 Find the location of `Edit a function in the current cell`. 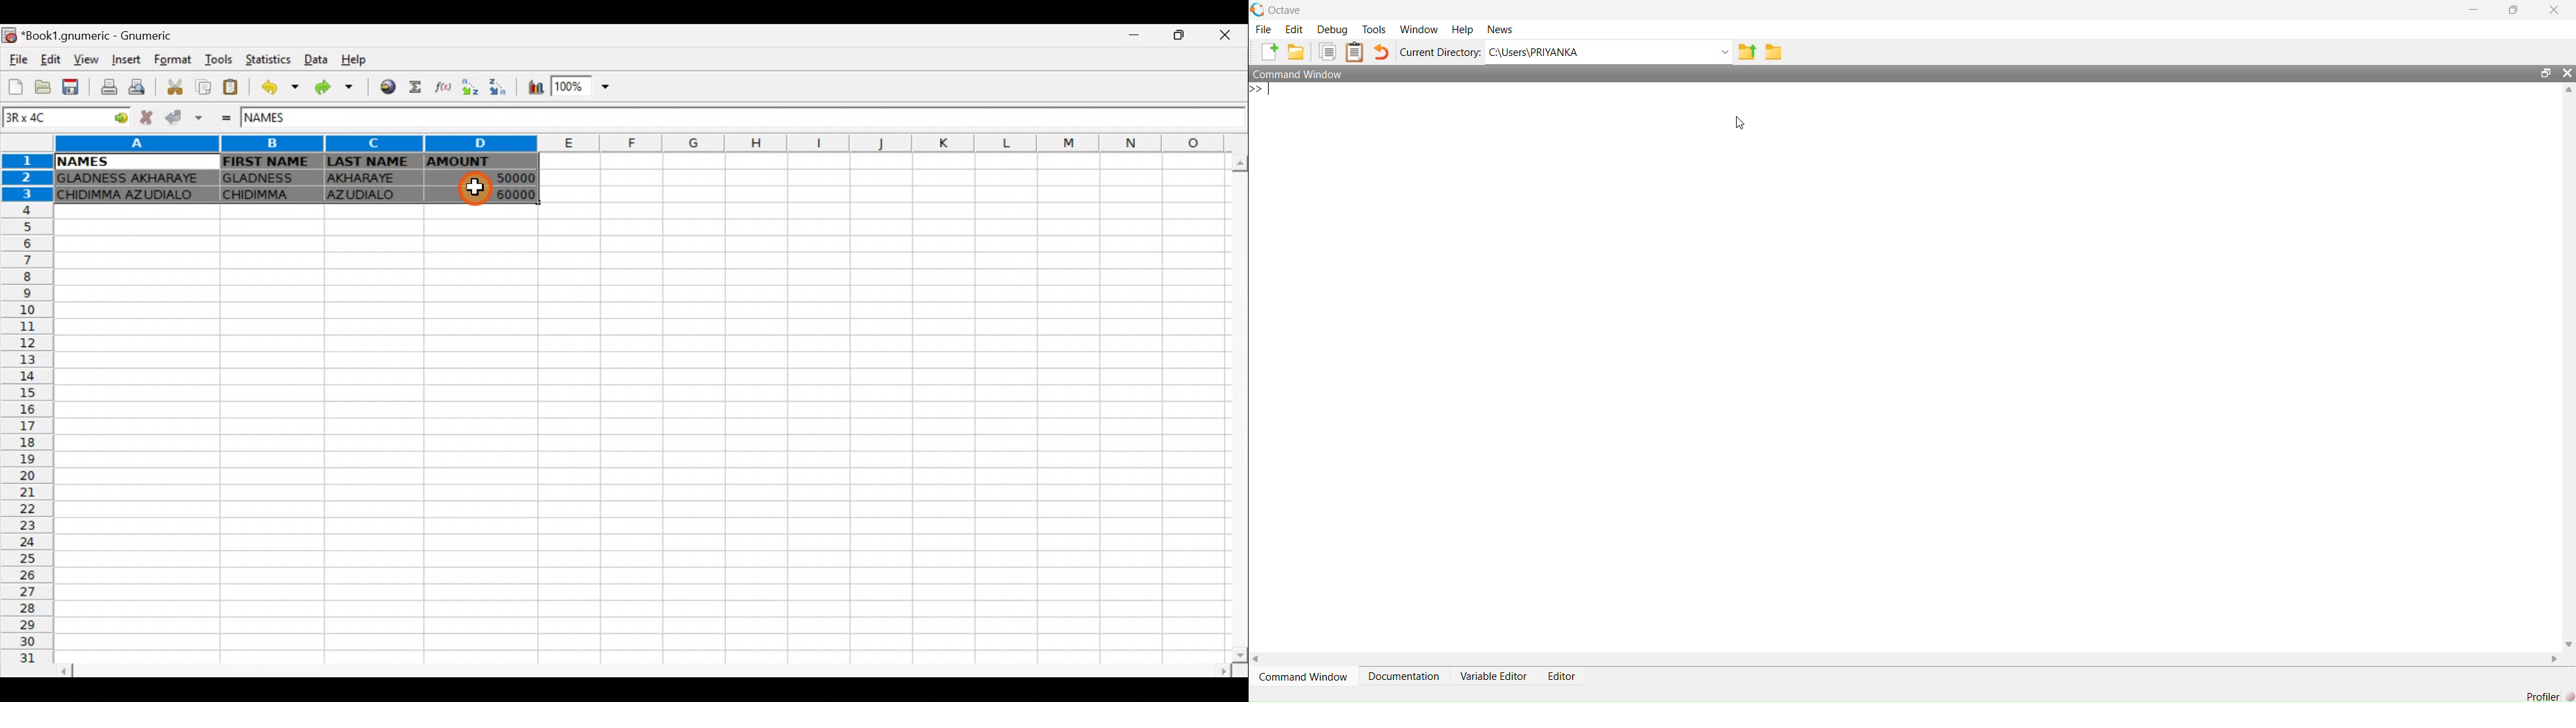

Edit a function in the current cell is located at coordinates (441, 88).